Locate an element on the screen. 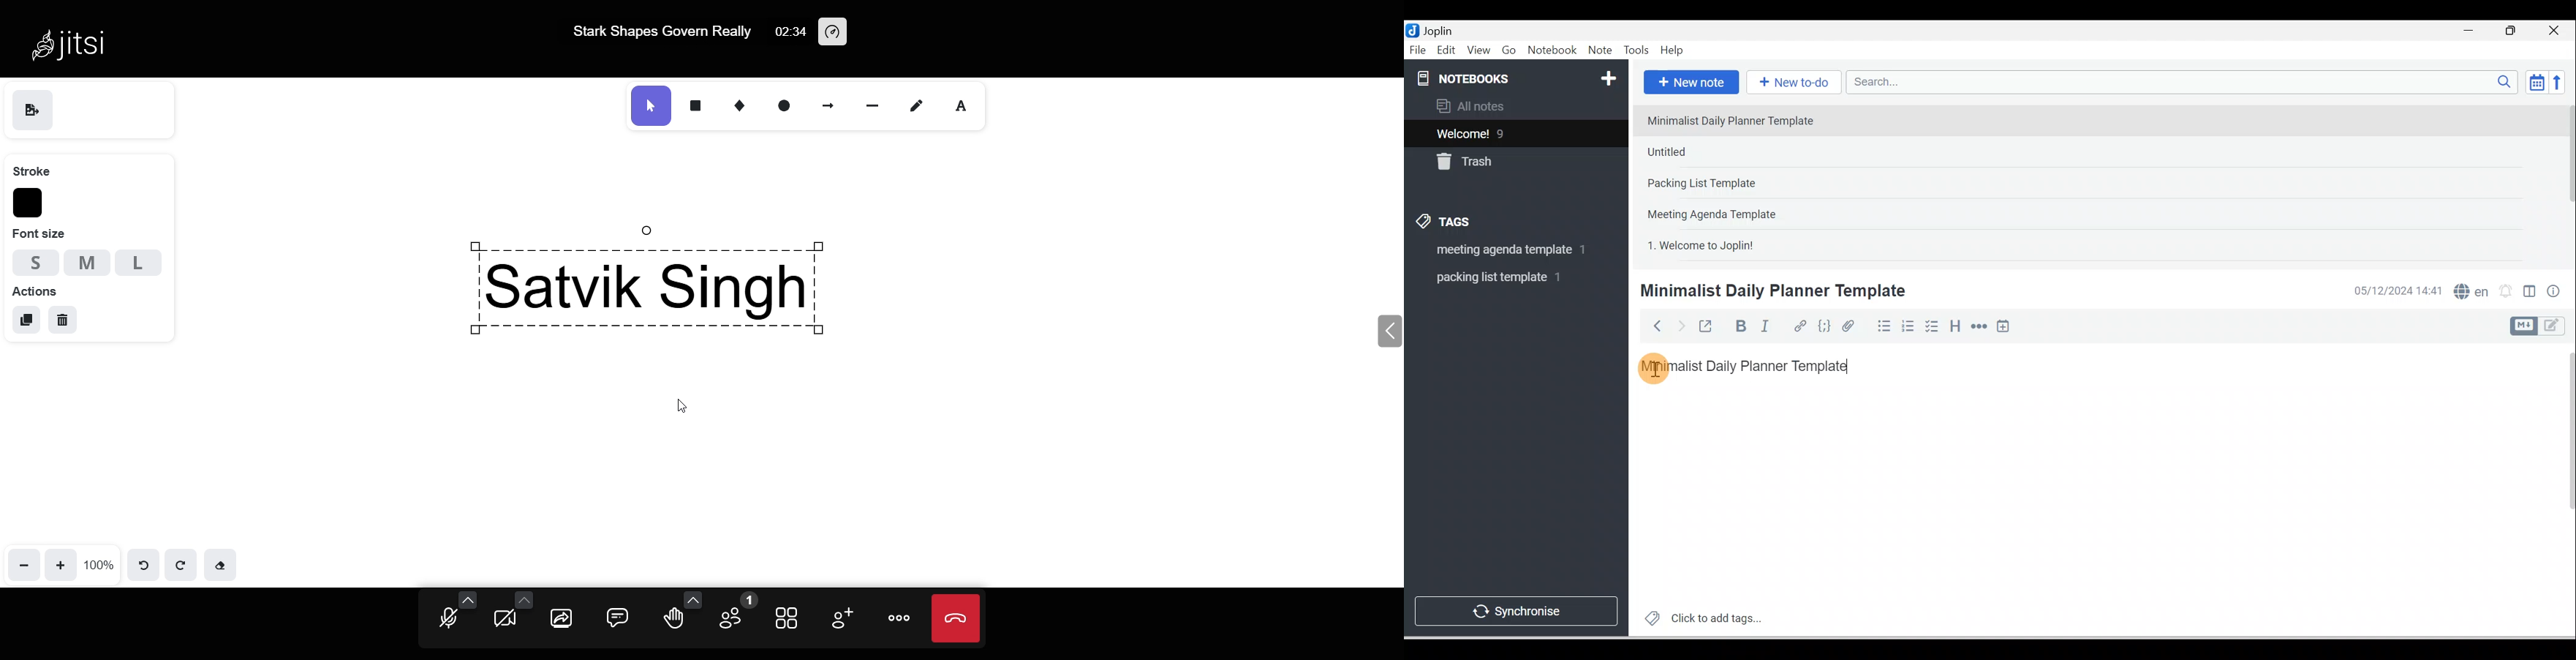 This screenshot has width=2576, height=672. Tools is located at coordinates (1636, 50).